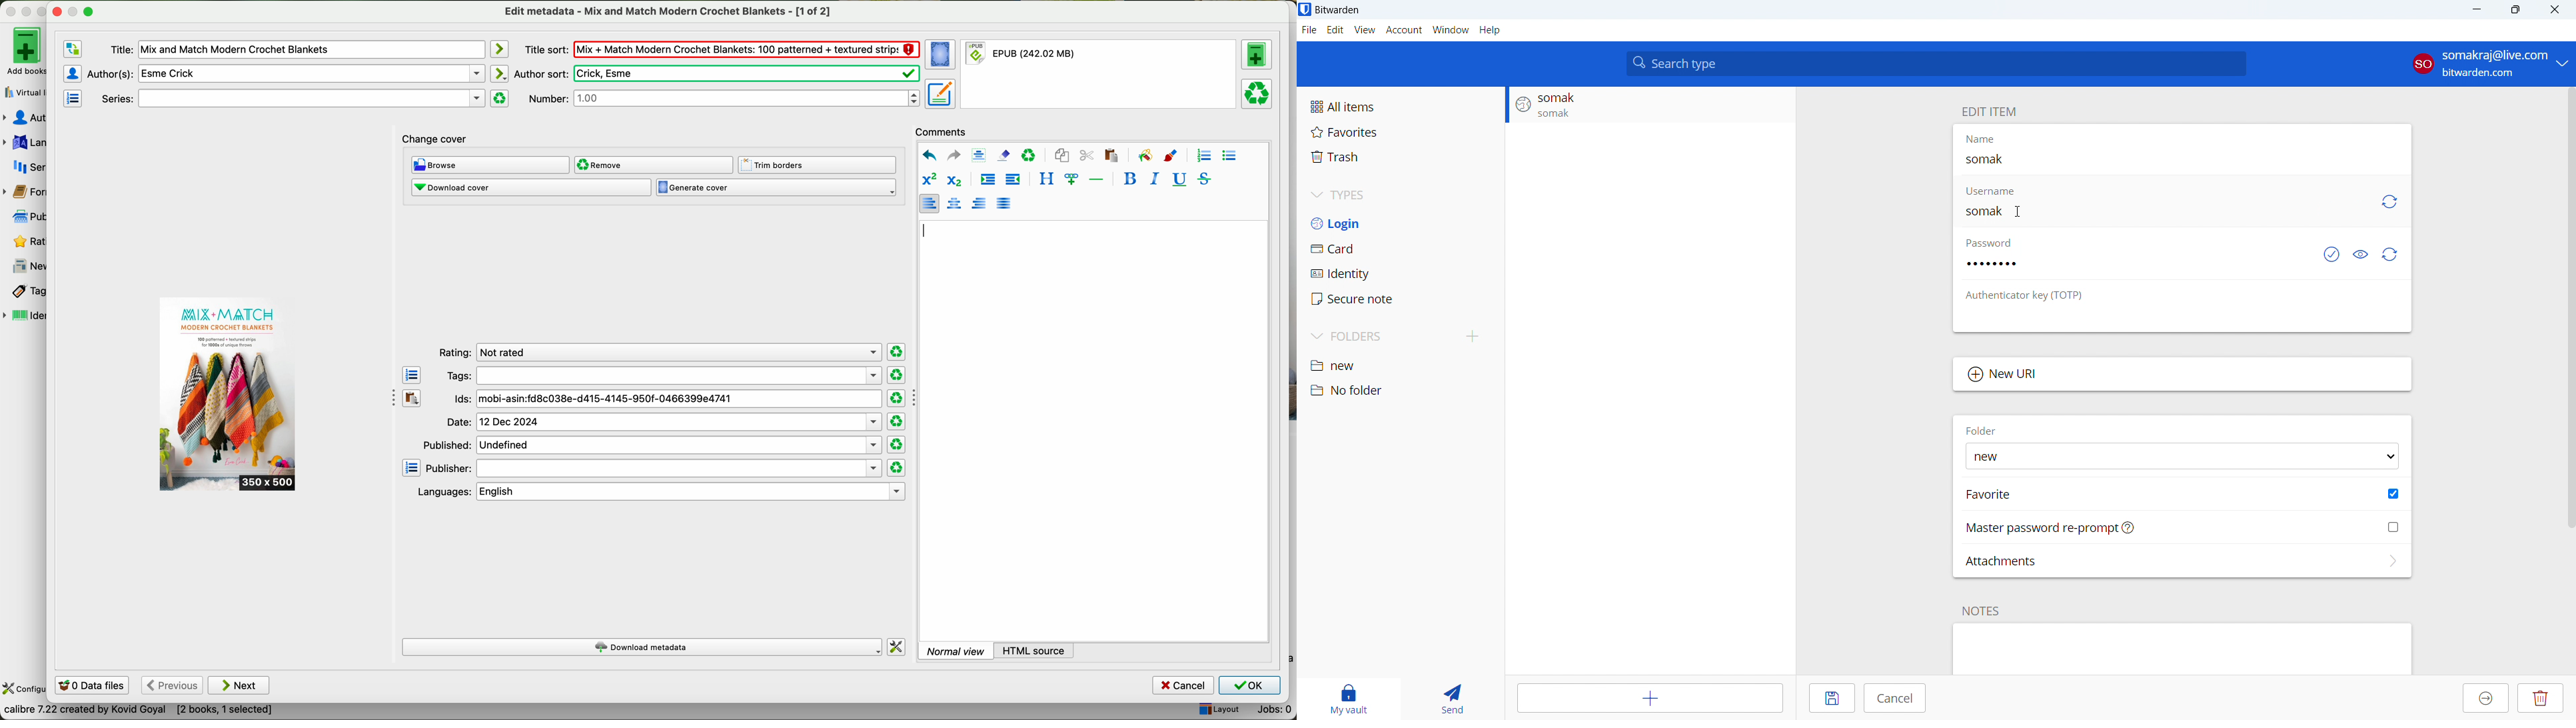 This screenshot has width=2576, height=728. Describe the element at coordinates (897, 445) in the screenshot. I see `clear rating` at that location.